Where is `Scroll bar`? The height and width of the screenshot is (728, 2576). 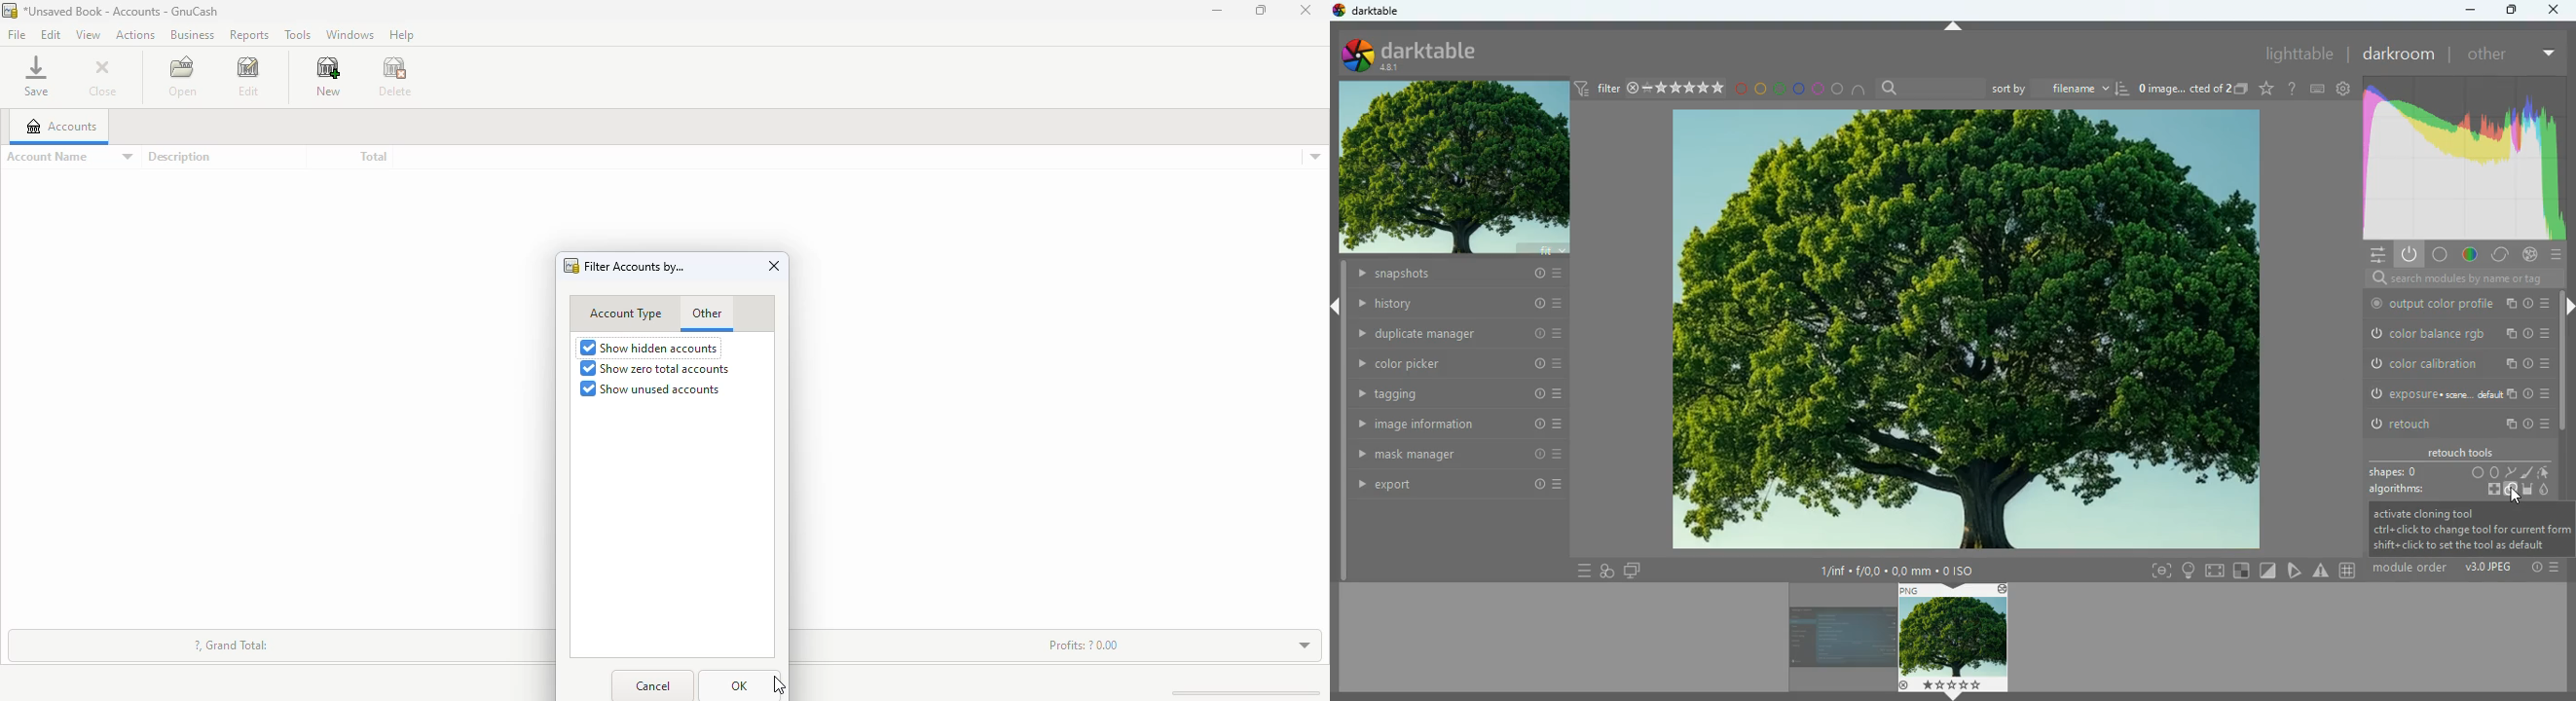
Scroll bar is located at coordinates (1342, 424).